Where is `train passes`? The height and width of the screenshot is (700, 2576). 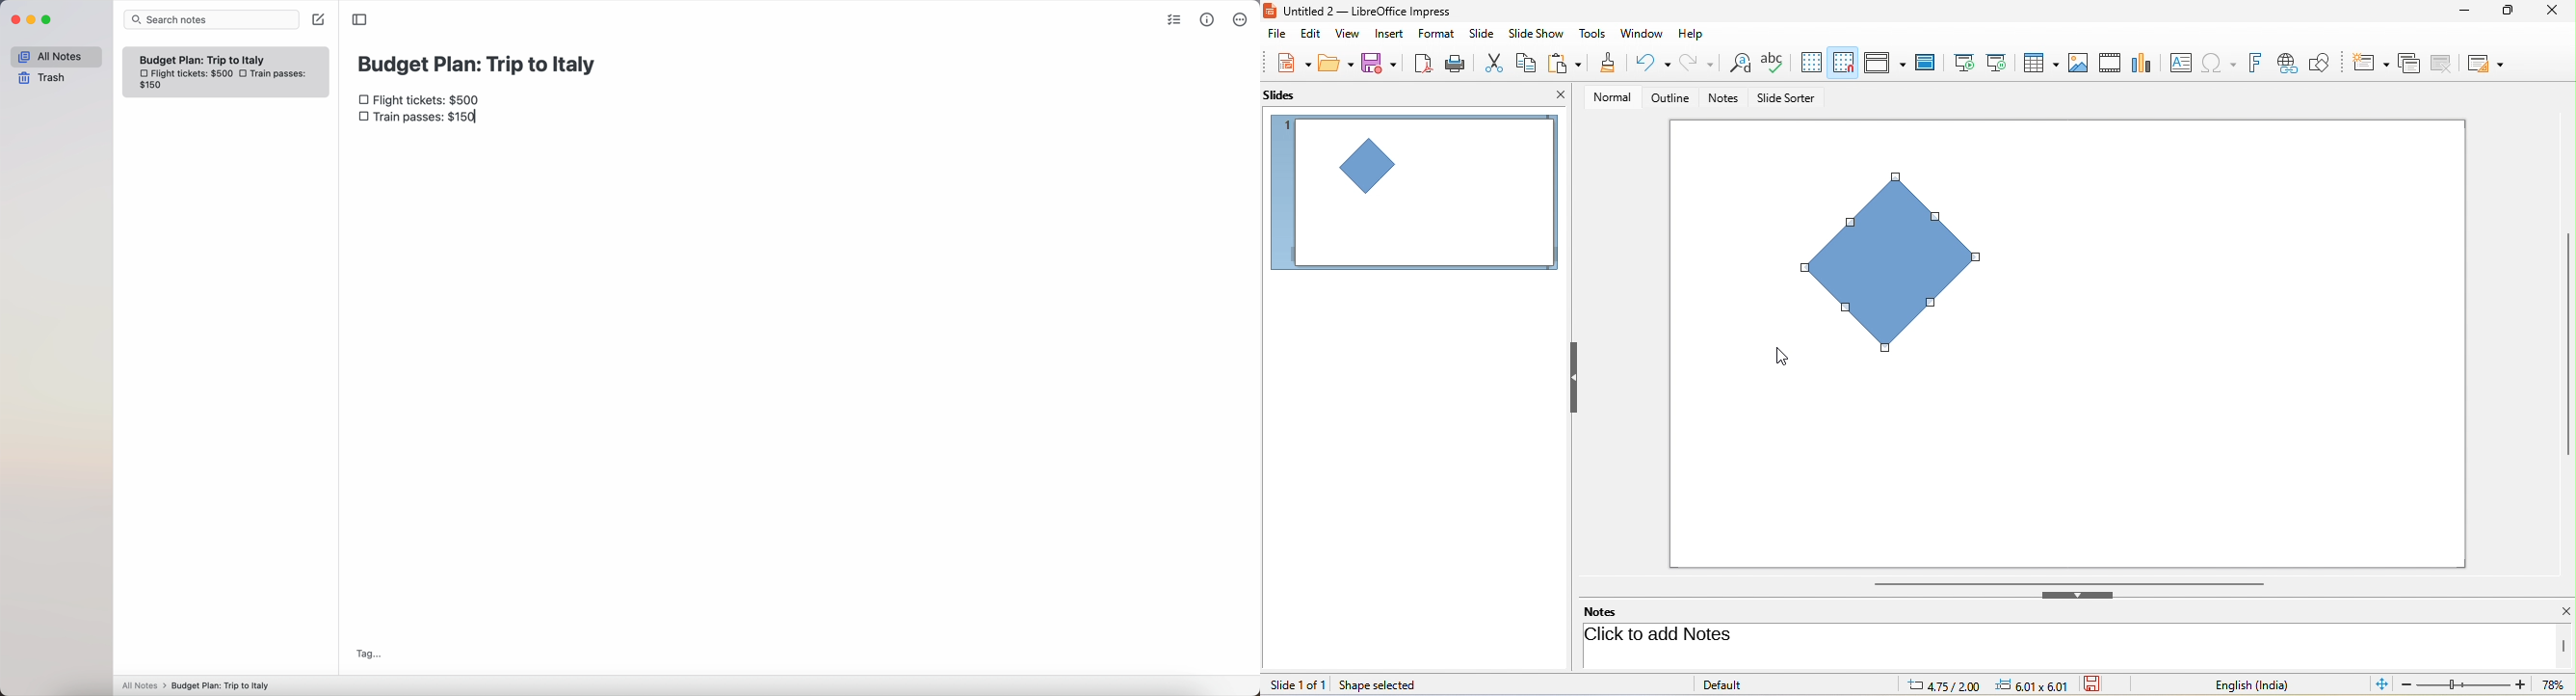
train passes is located at coordinates (281, 75).